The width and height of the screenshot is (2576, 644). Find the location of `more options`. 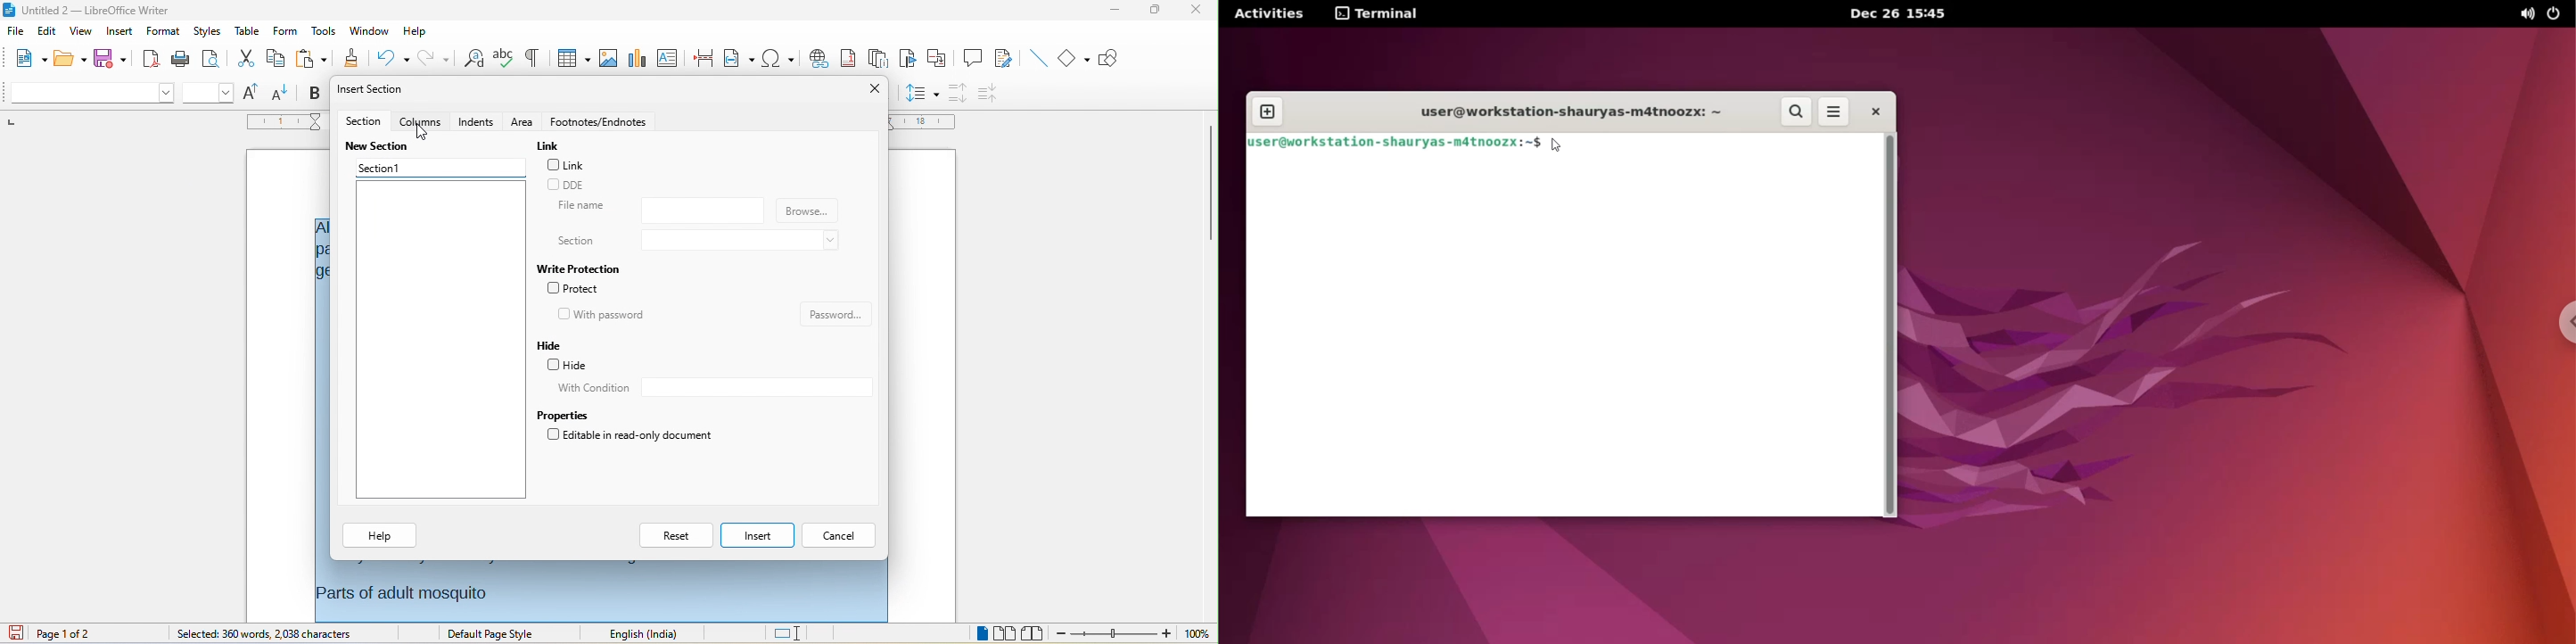

more options is located at coordinates (1834, 113).